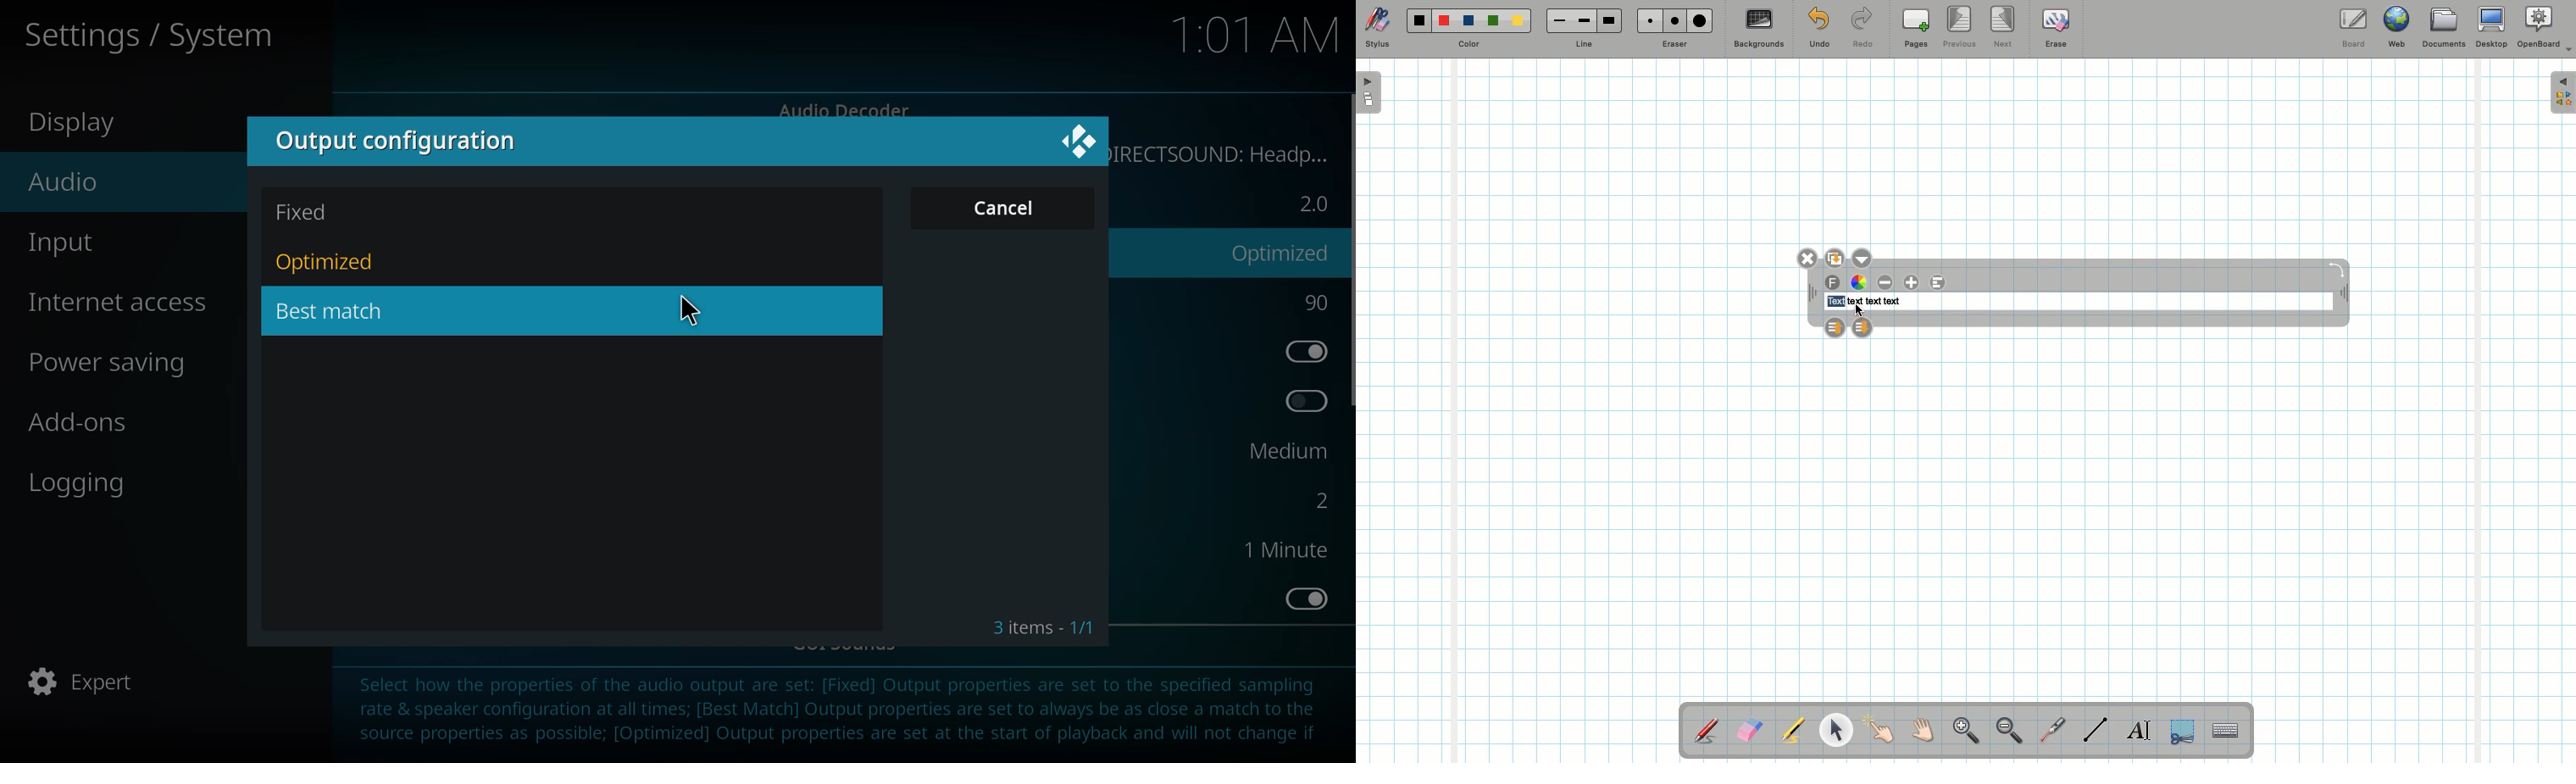 The width and height of the screenshot is (2576, 784). Describe the element at coordinates (1302, 597) in the screenshot. I see `enabled` at that location.